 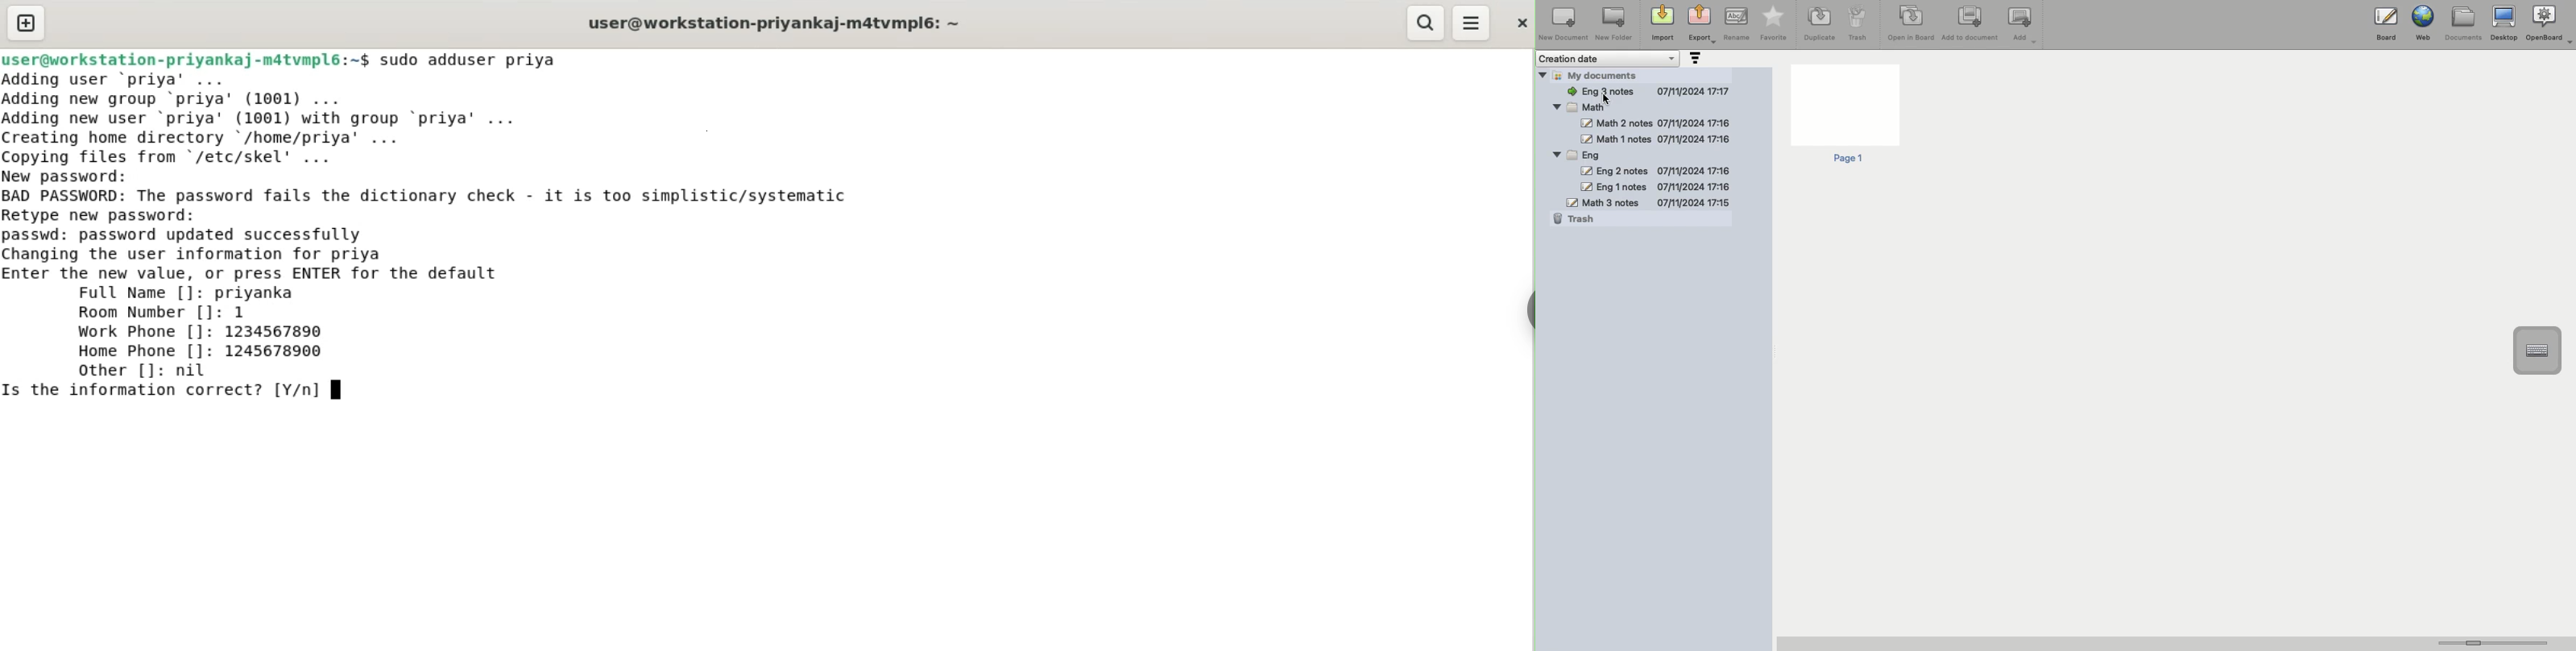 I want to click on Open in board, so click(x=1911, y=22).